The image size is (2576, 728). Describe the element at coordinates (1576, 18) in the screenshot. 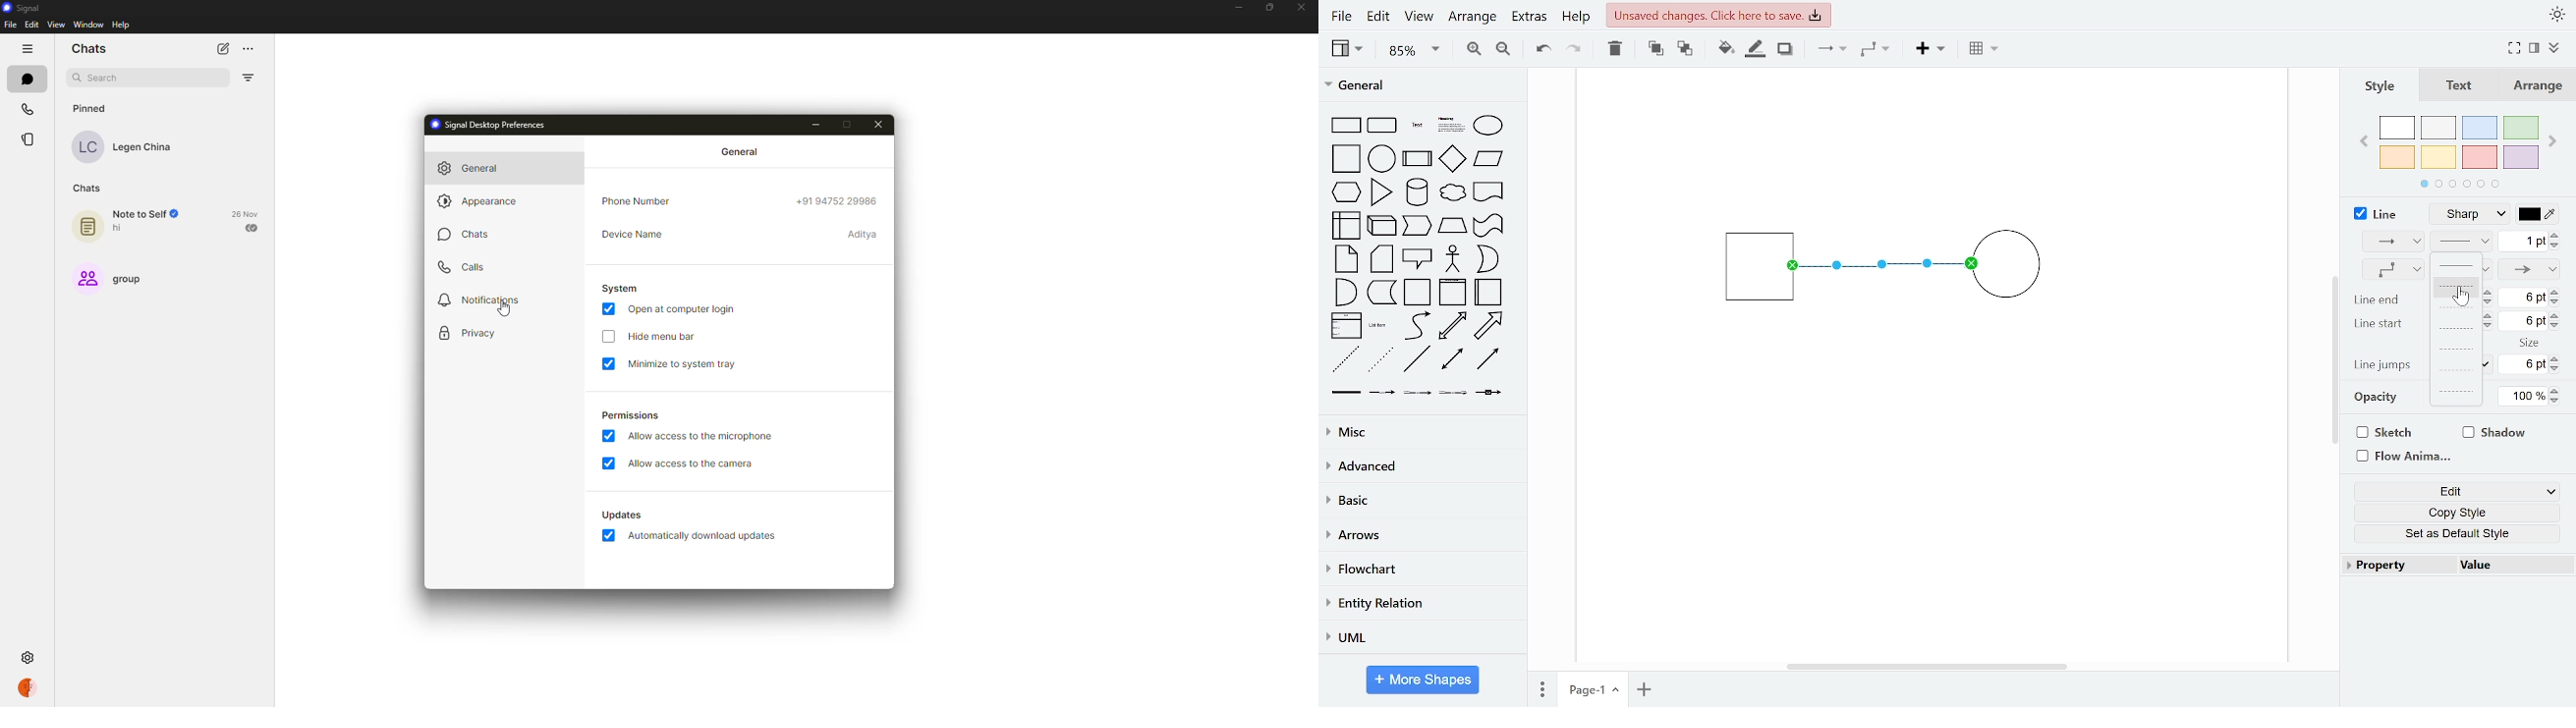

I see `help` at that location.